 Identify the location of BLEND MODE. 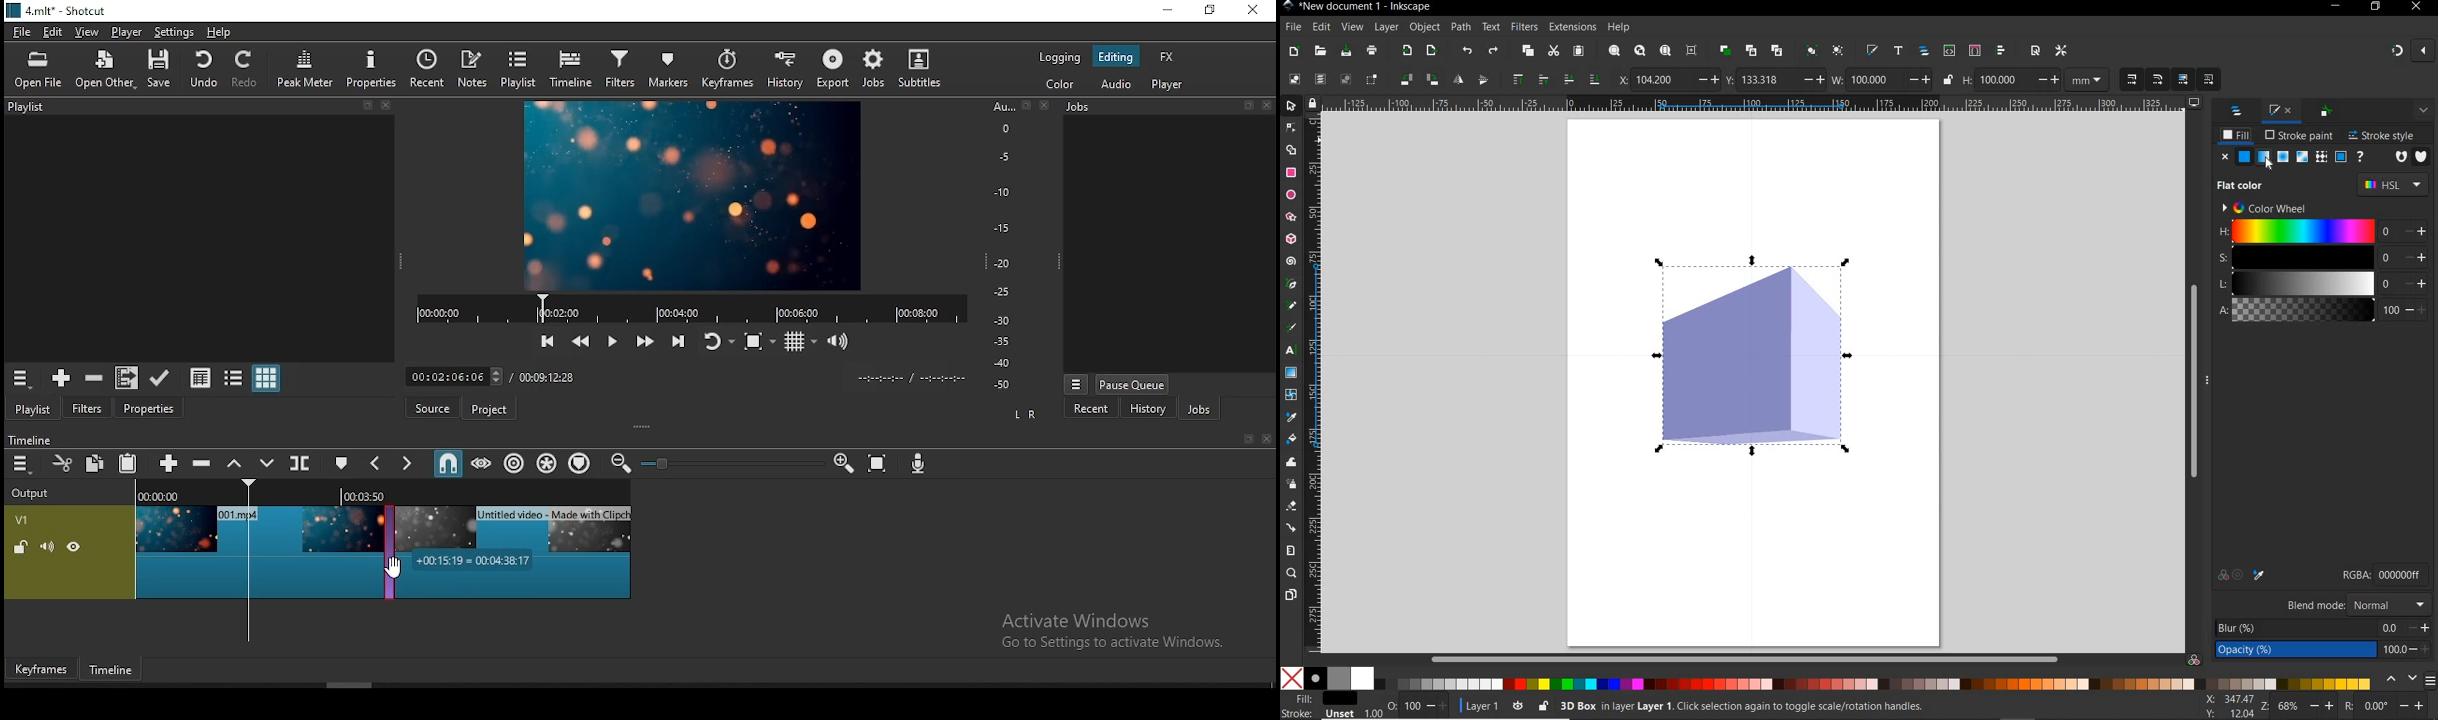
(2316, 605).